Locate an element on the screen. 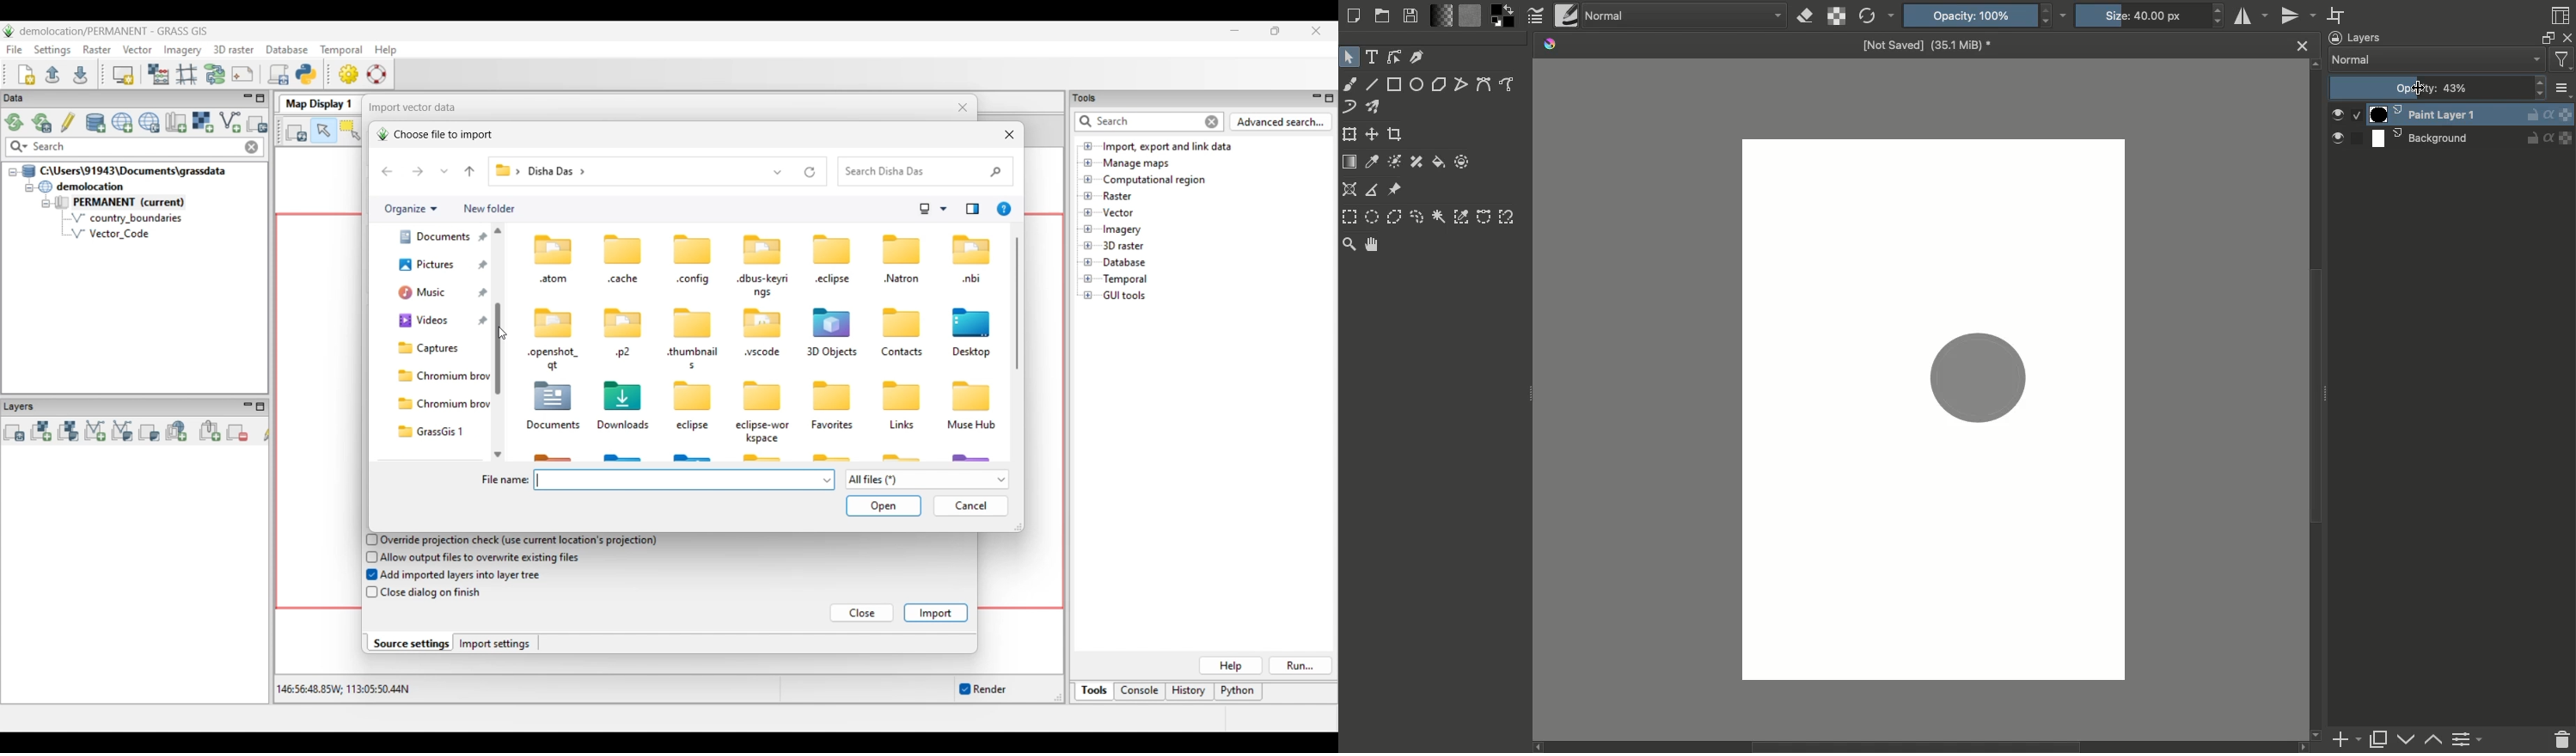  Polygonal selection tool is located at coordinates (1395, 217).